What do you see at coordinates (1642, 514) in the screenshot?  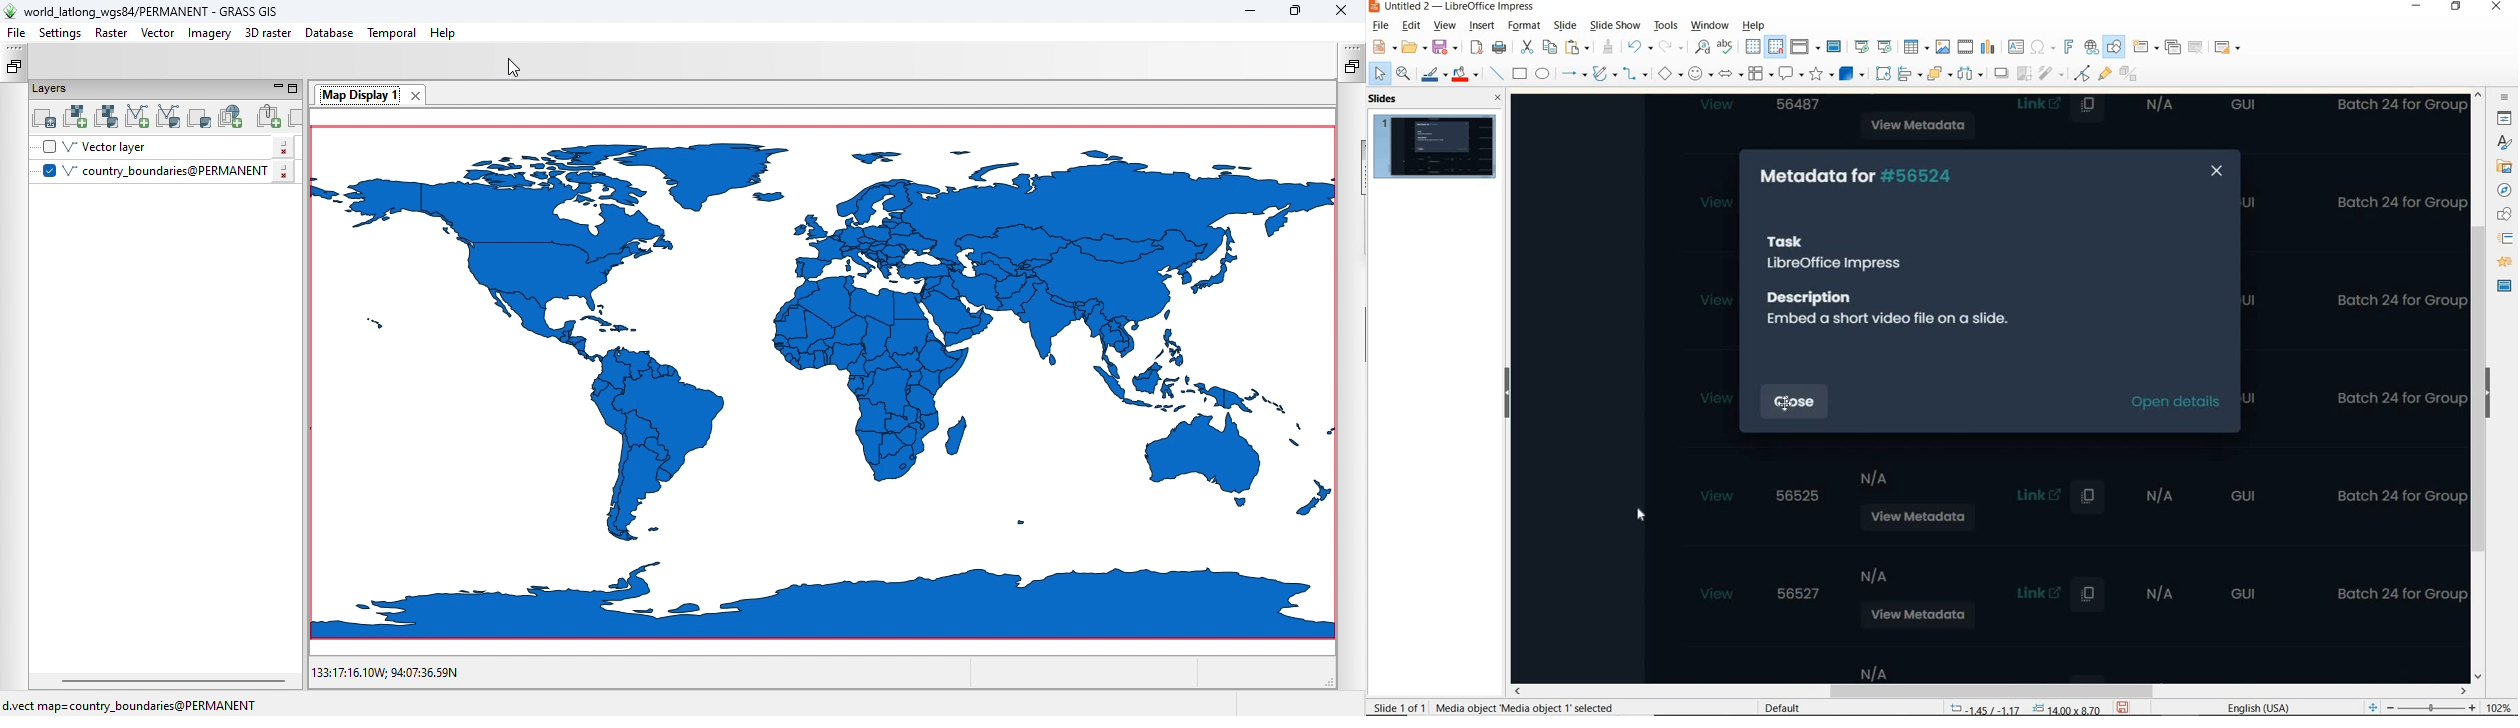 I see `cursor` at bounding box center [1642, 514].